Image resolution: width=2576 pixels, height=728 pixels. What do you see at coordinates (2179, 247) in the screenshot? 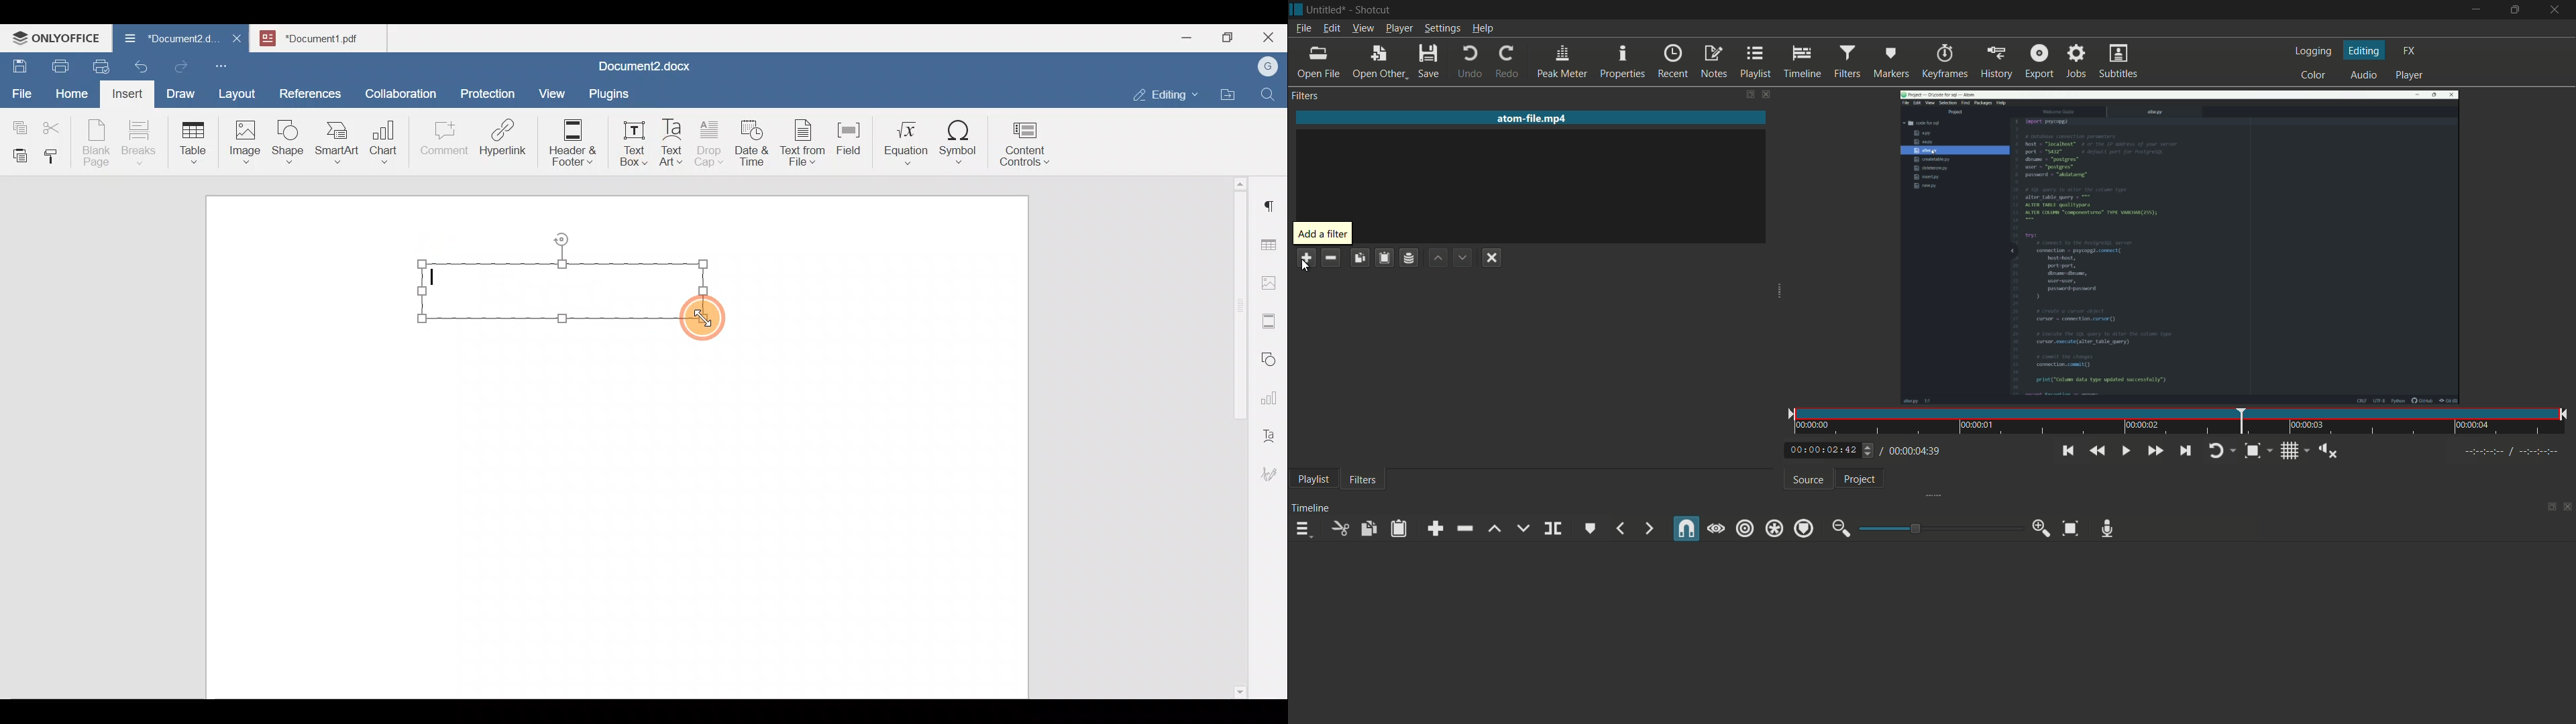
I see `imported video` at bounding box center [2179, 247].